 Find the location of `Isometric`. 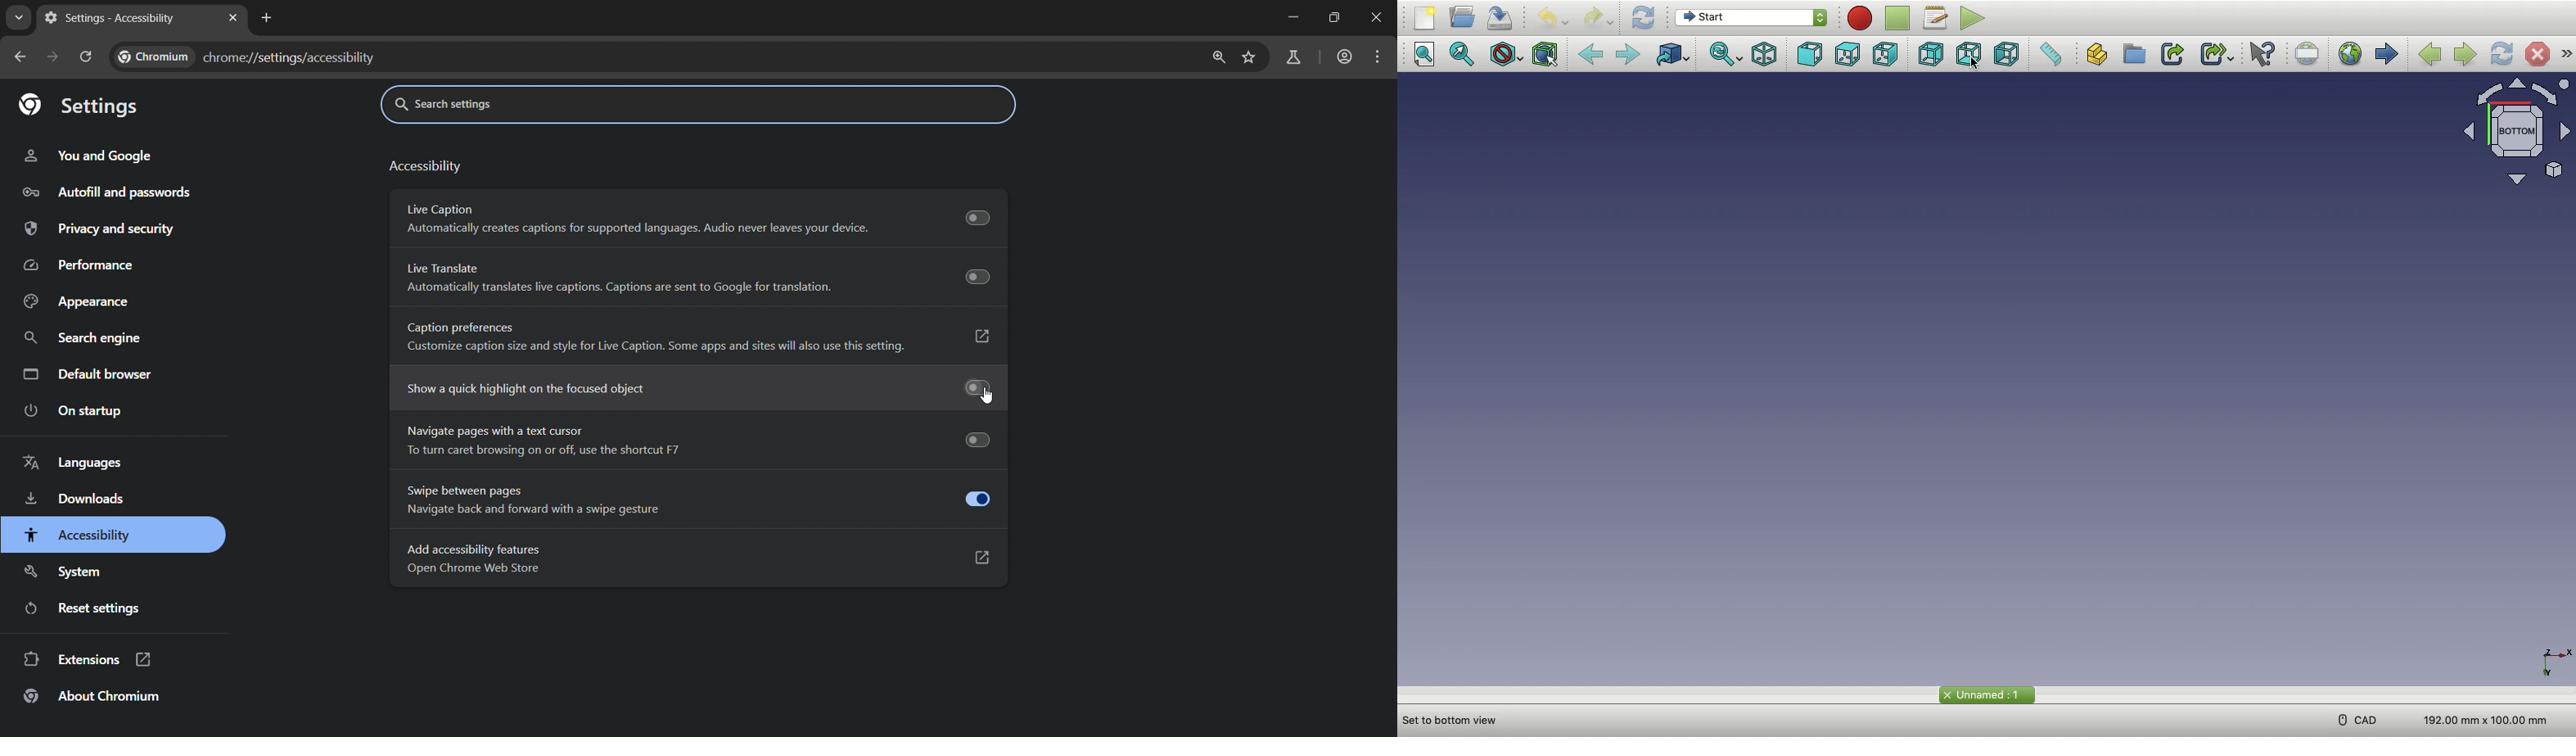

Isometric is located at coordinates (1766, 56).